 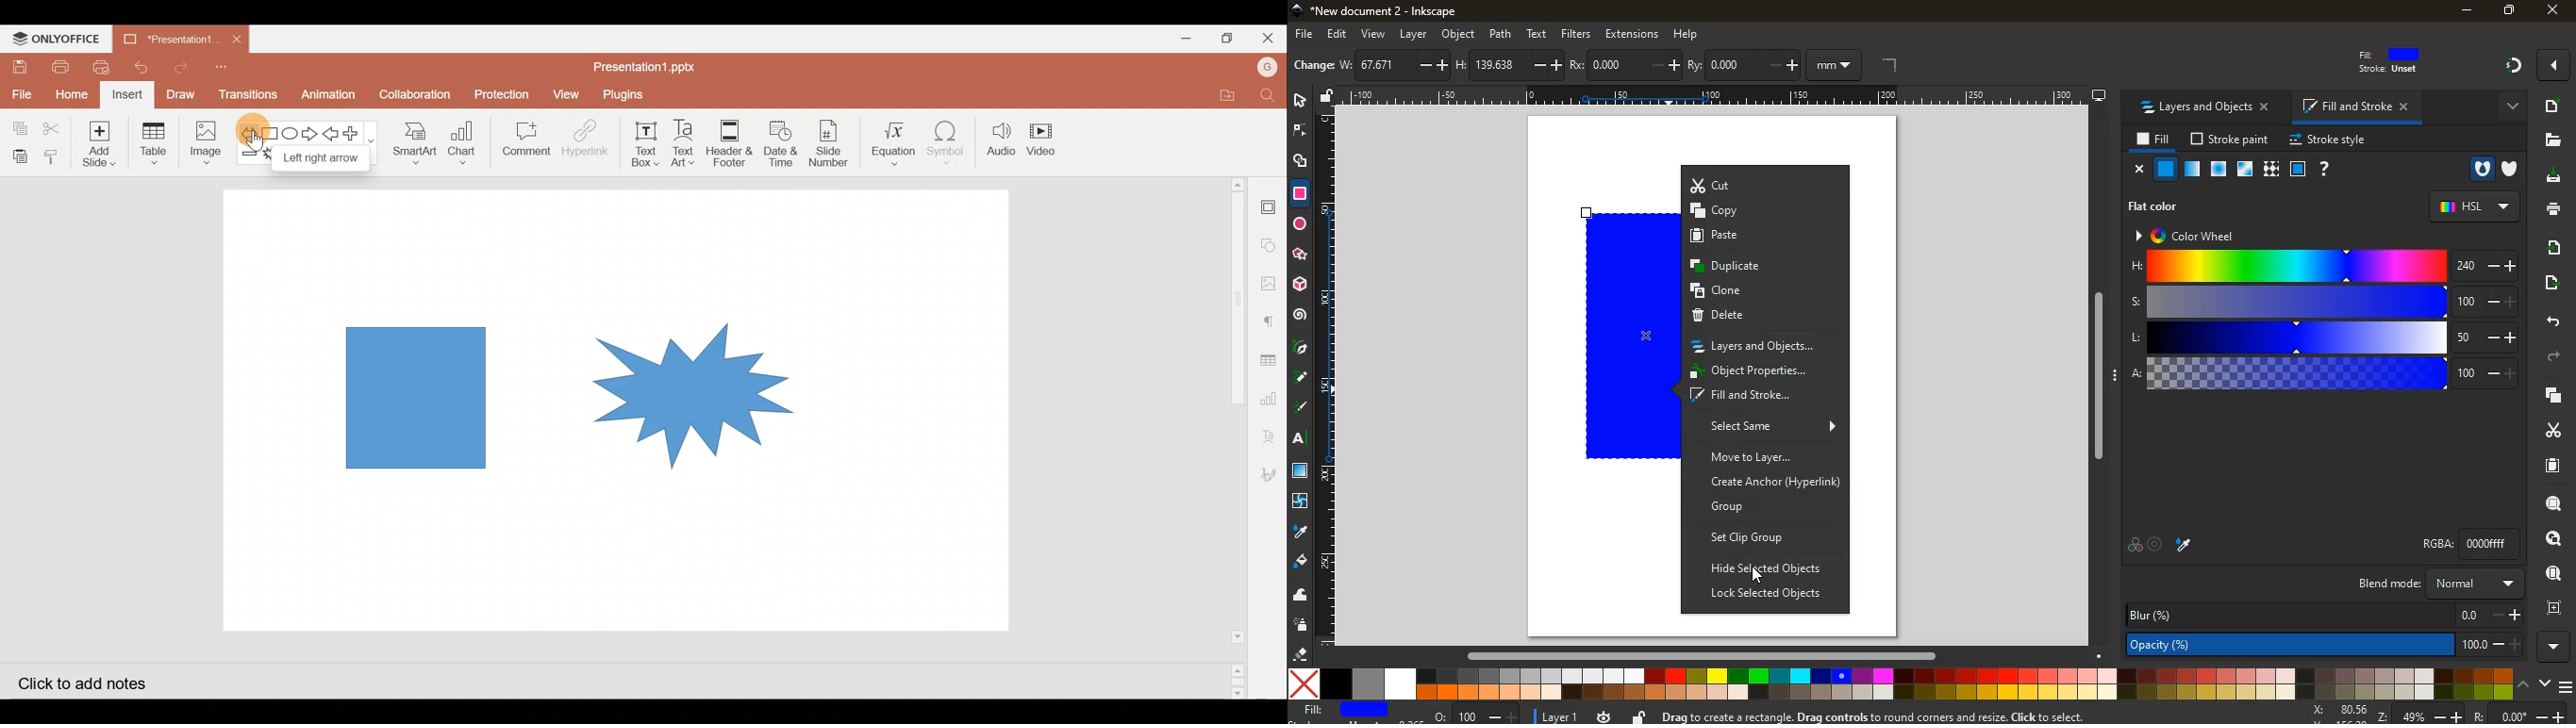 What do you see at coordinates (1223, 93) in the screenshot?
I see `Open file location` at bounding box center [1223, 93].